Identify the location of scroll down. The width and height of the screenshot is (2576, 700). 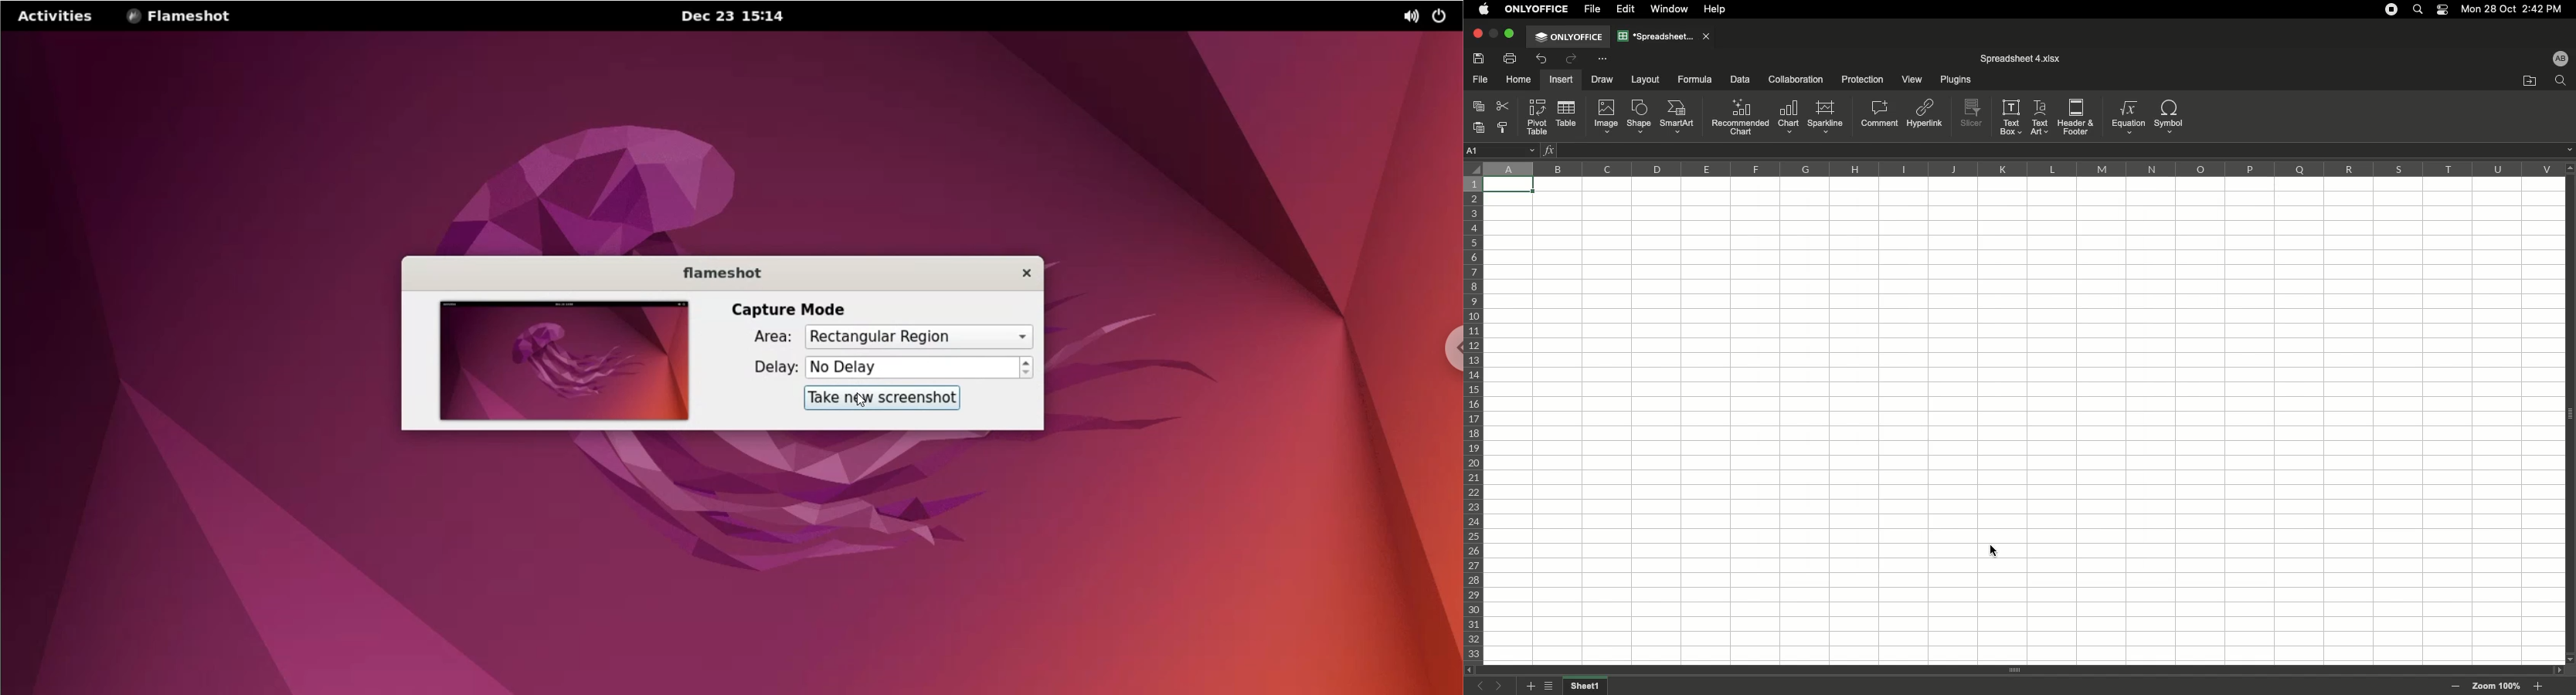
(2569, 658).